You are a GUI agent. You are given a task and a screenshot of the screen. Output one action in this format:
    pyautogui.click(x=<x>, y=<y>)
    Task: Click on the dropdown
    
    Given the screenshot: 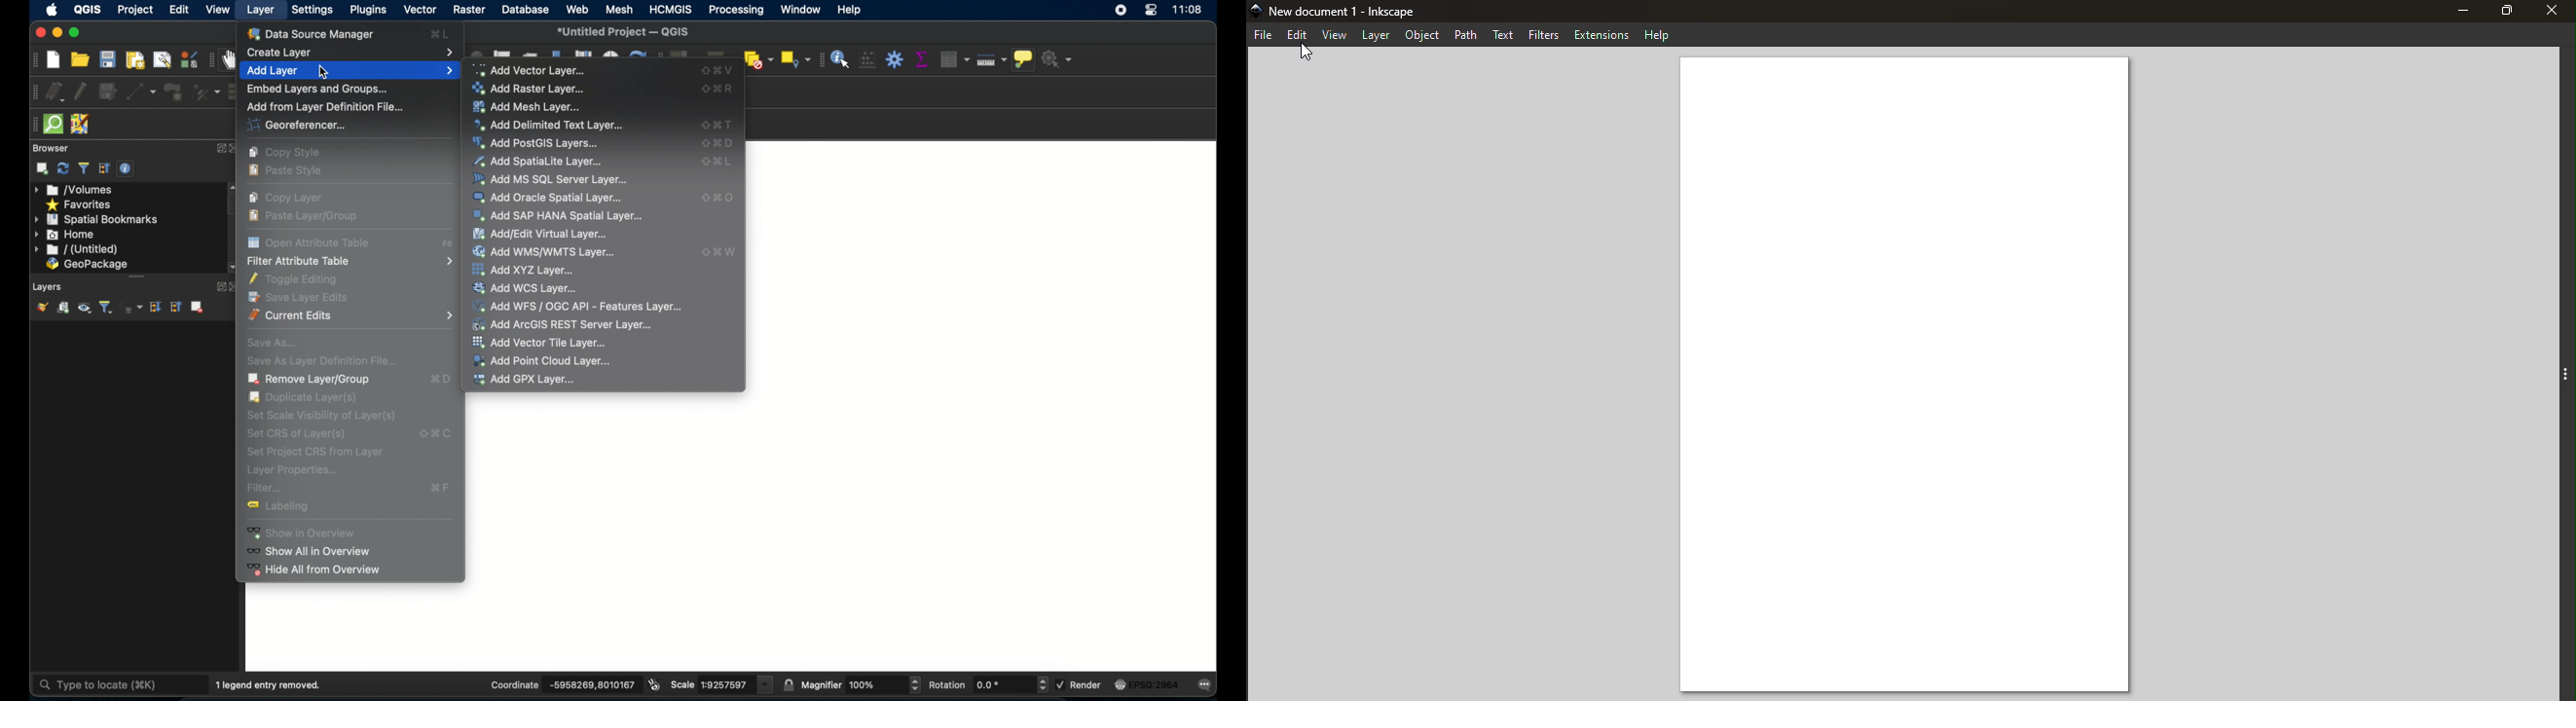 What is the action you would take?
    pyautogui.click(x=766, y=685)
    